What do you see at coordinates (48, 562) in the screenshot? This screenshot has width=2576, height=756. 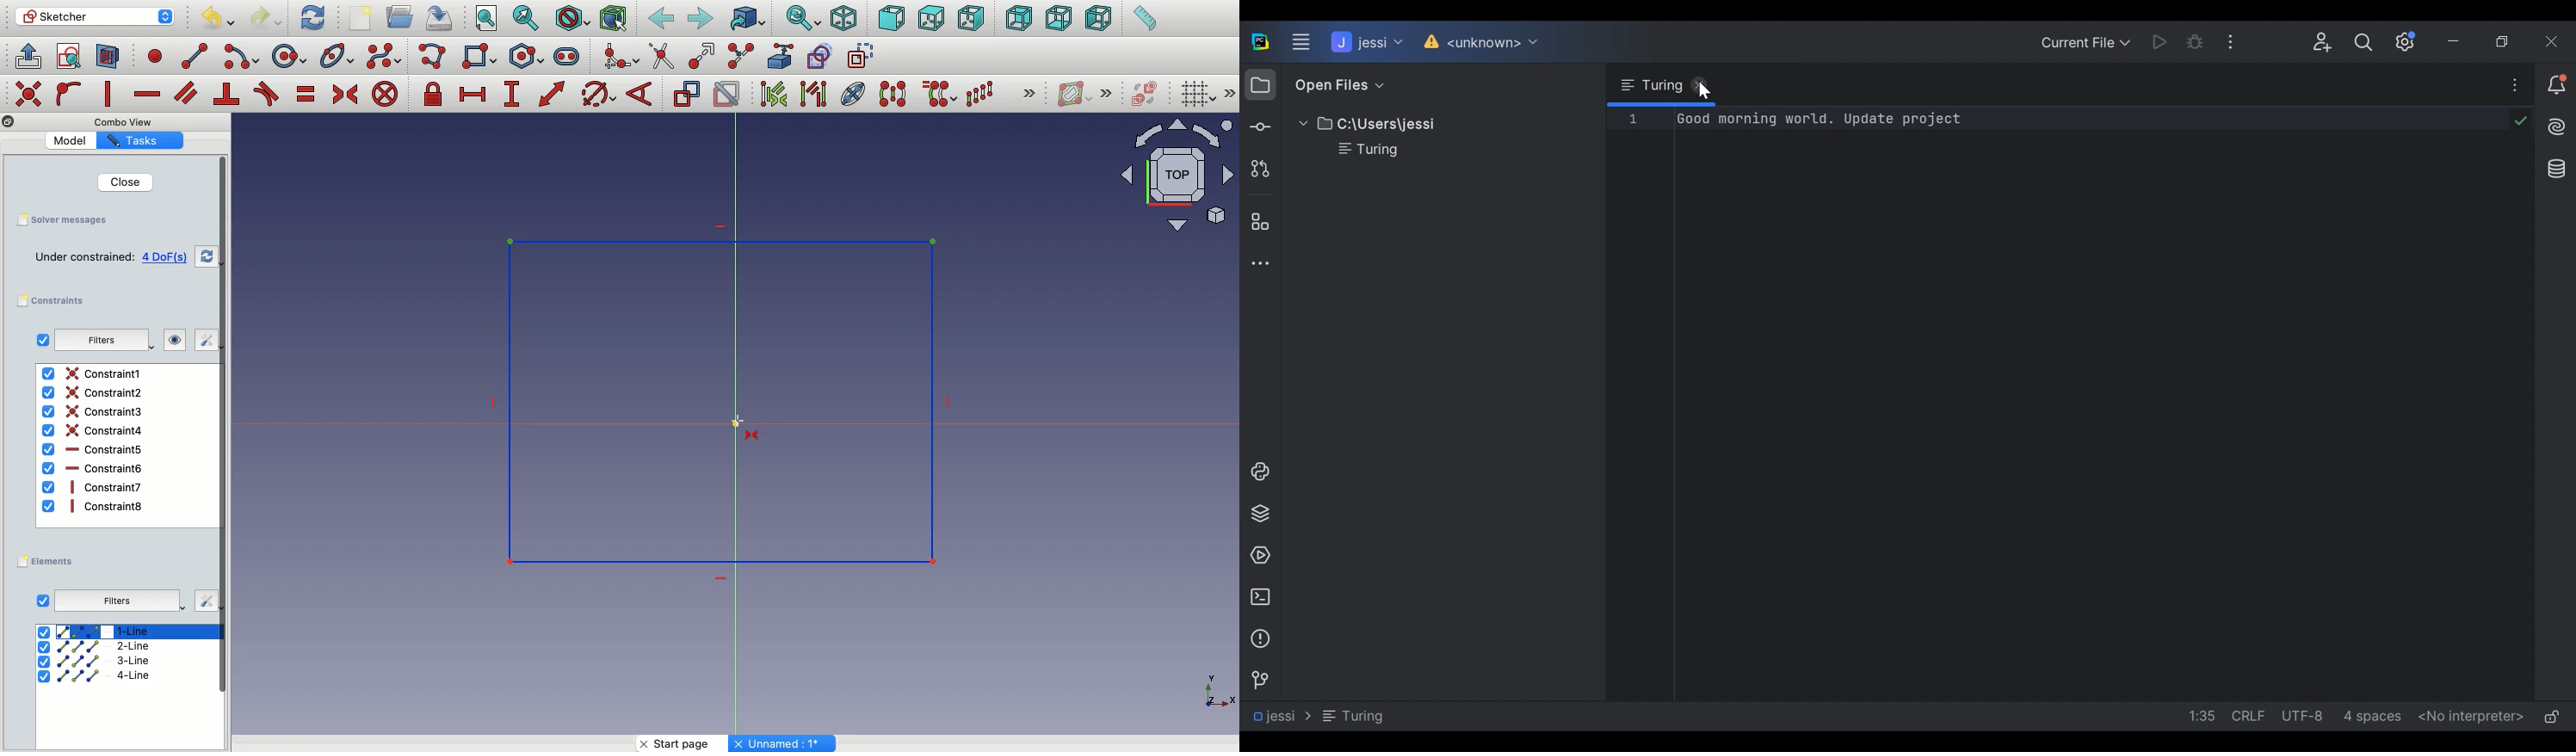 I see `elements` at bounding box center [48, 562].